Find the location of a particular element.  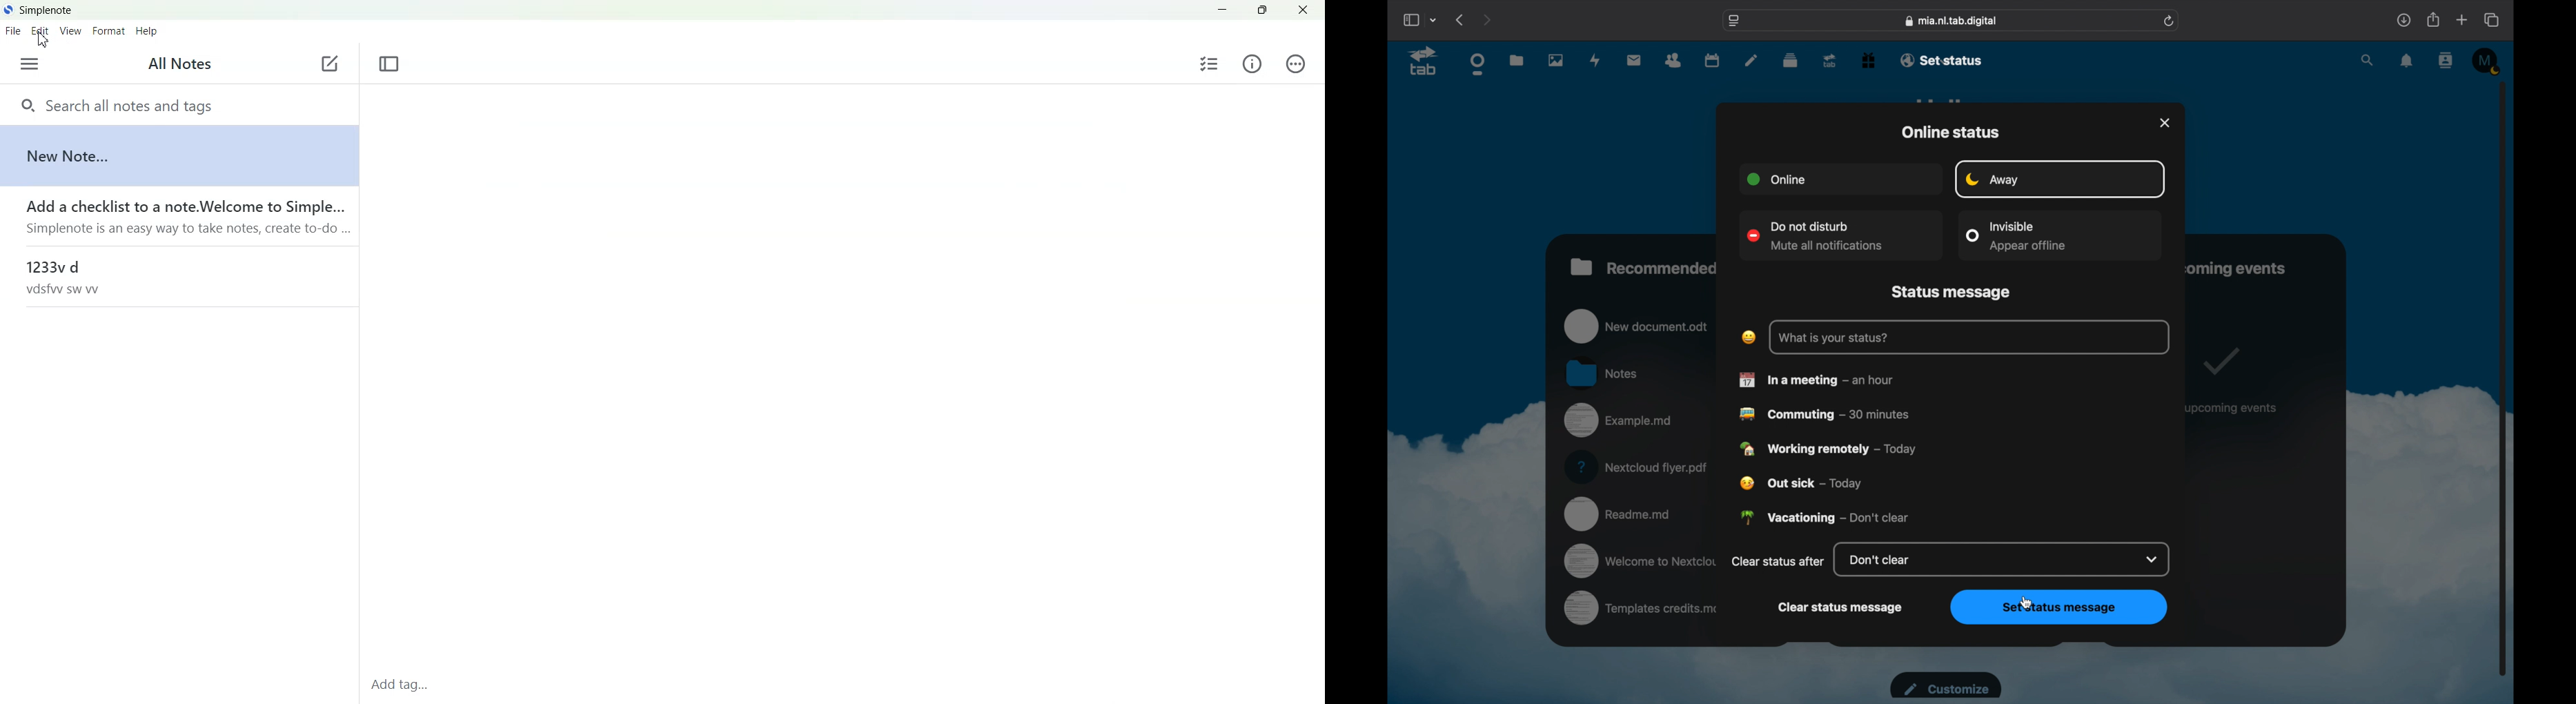

show tab overview is located at coordinates (2492, 20).